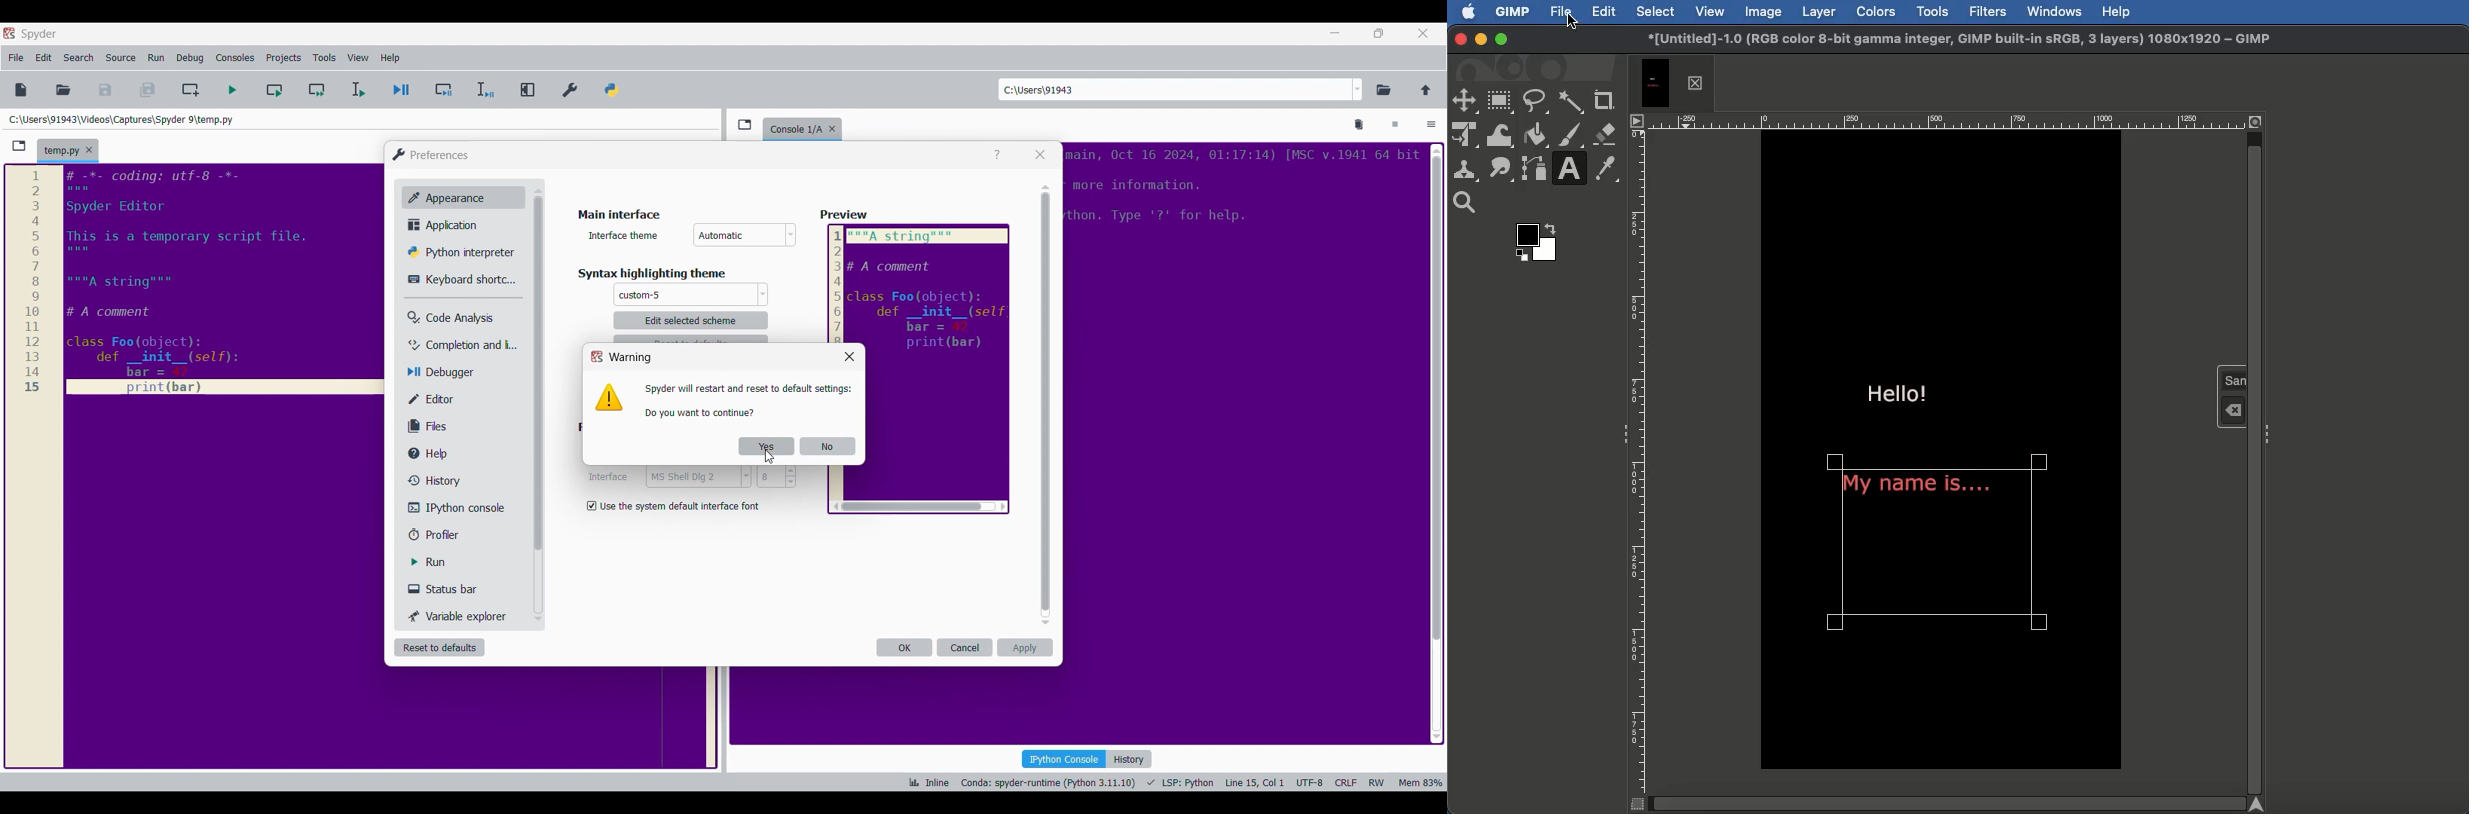 The image size is (2492, 840). What do you see at coordinates (2269, 434) in the screenshot?
I see `Options` at bounding box center [2269, 434].